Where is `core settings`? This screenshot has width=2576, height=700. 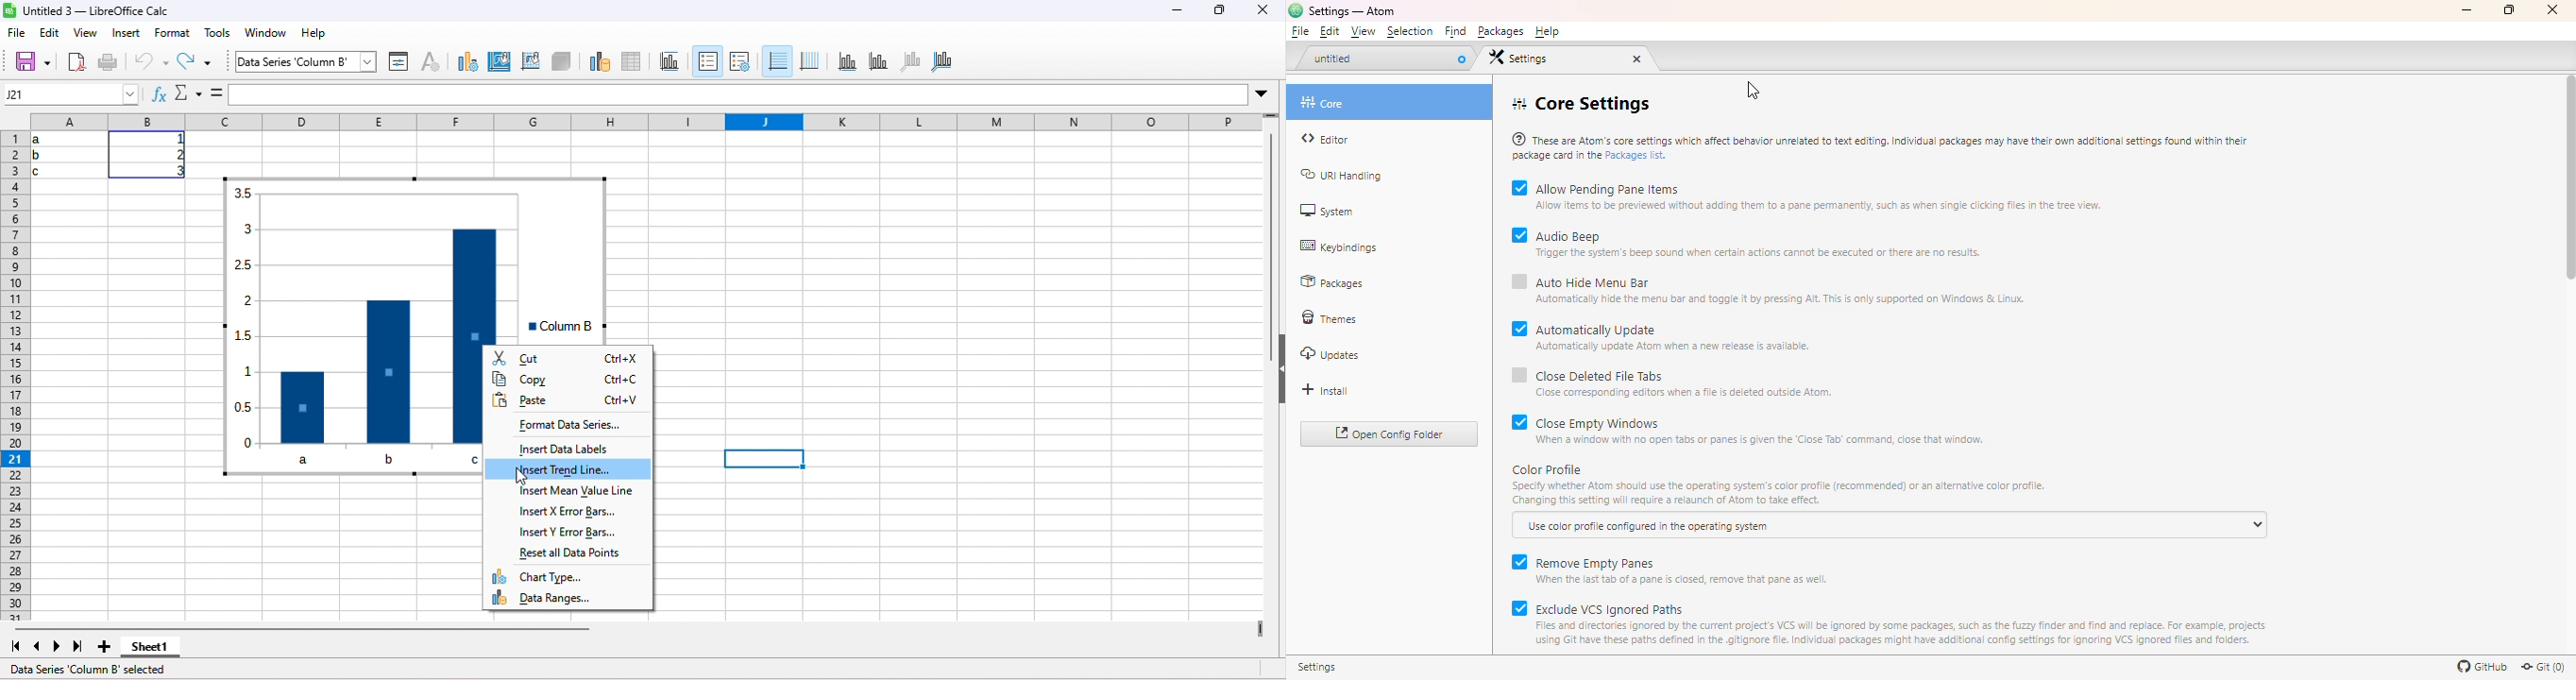 core settings is located at coordinates (1580, 104).